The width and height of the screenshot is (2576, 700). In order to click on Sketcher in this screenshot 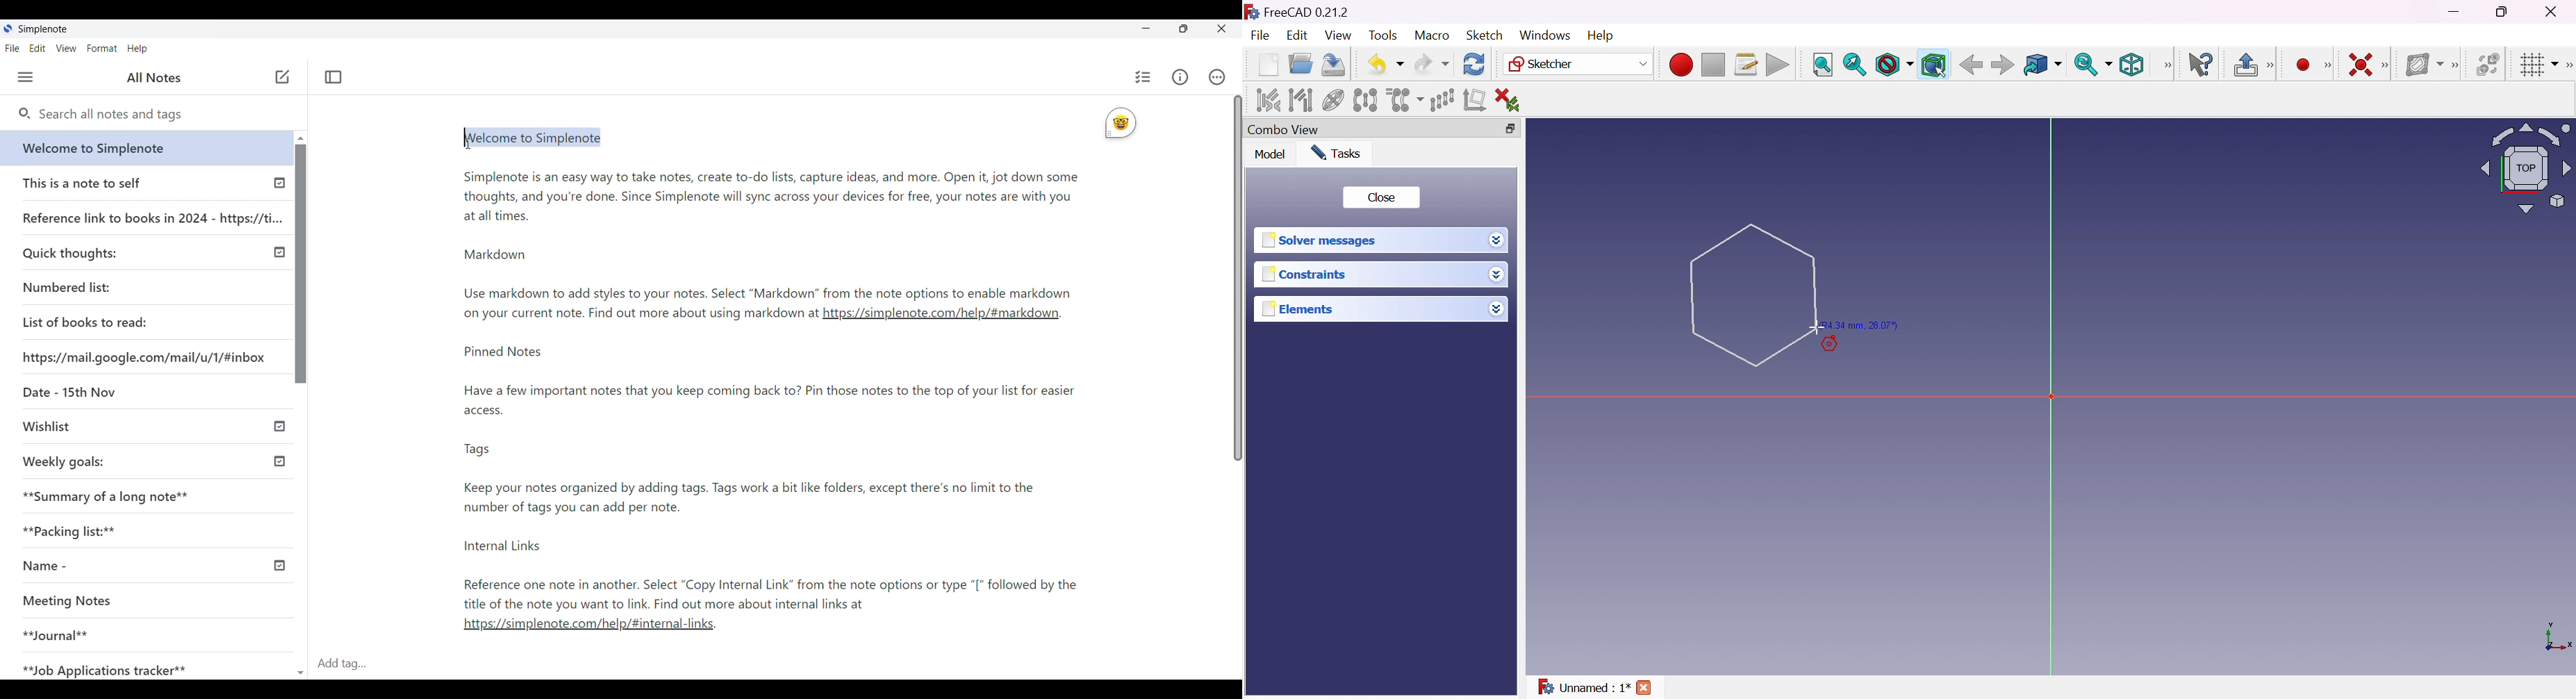, I will do `click(1578, 64)`.